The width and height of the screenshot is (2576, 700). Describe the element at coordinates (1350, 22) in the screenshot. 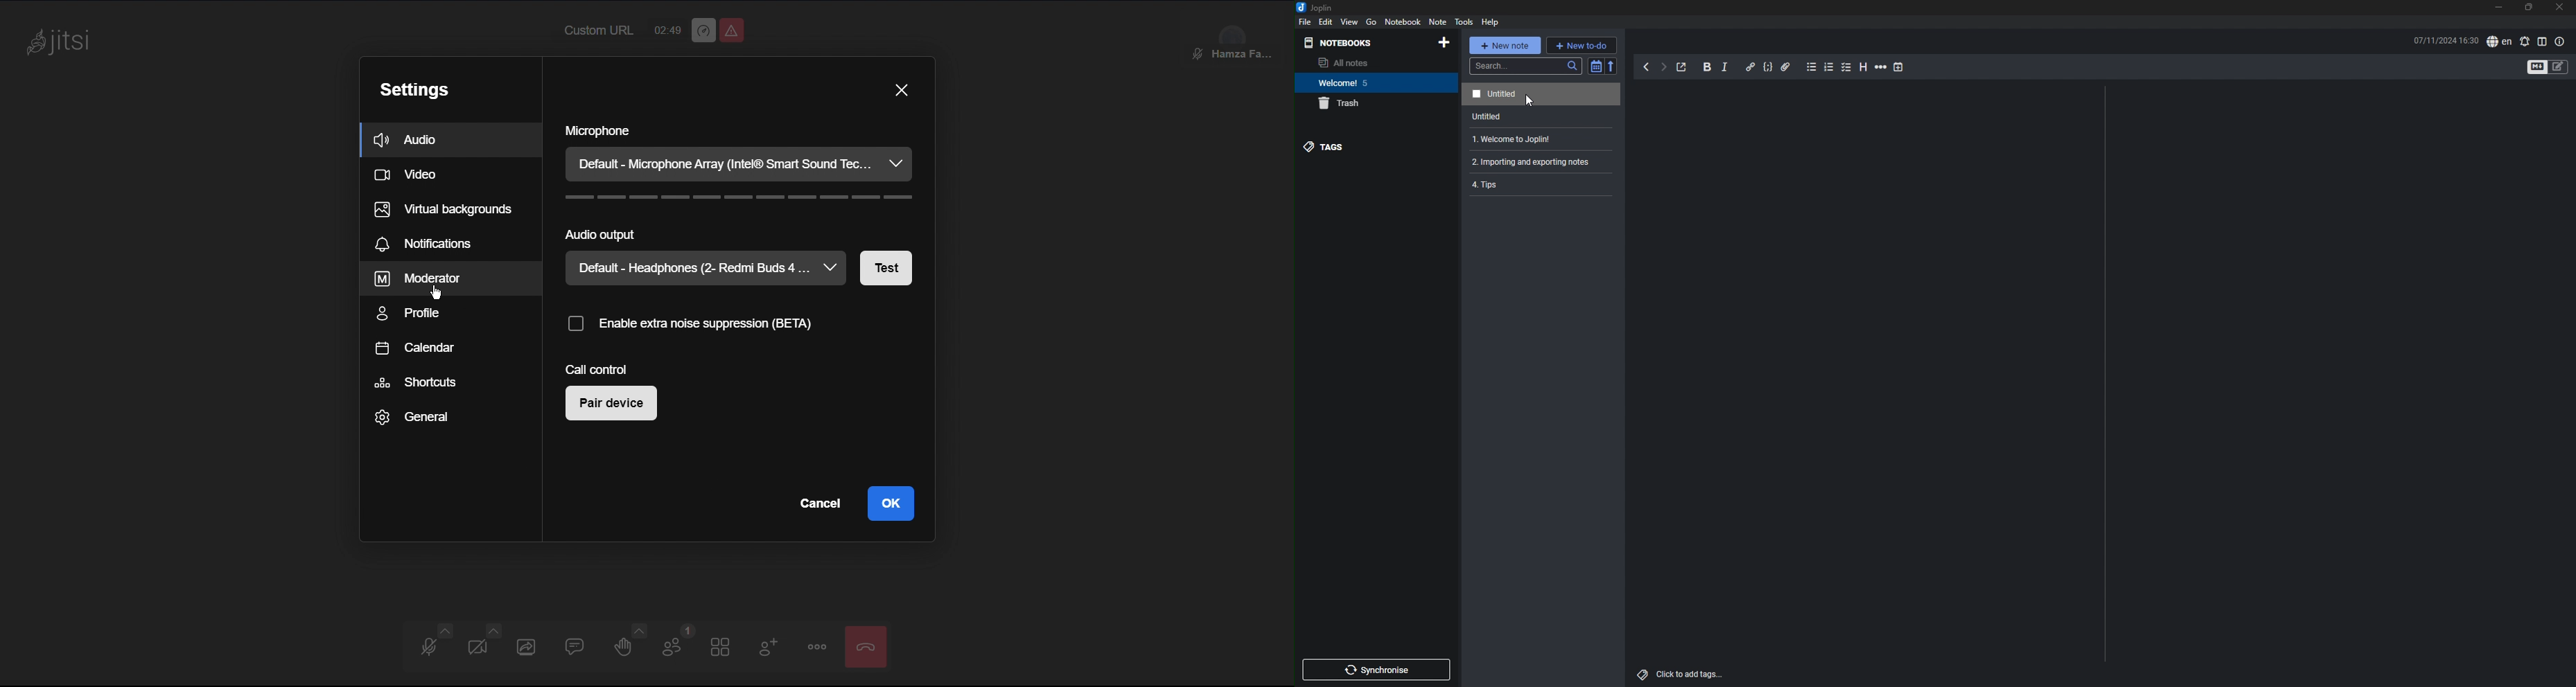

I see `view` at that location.